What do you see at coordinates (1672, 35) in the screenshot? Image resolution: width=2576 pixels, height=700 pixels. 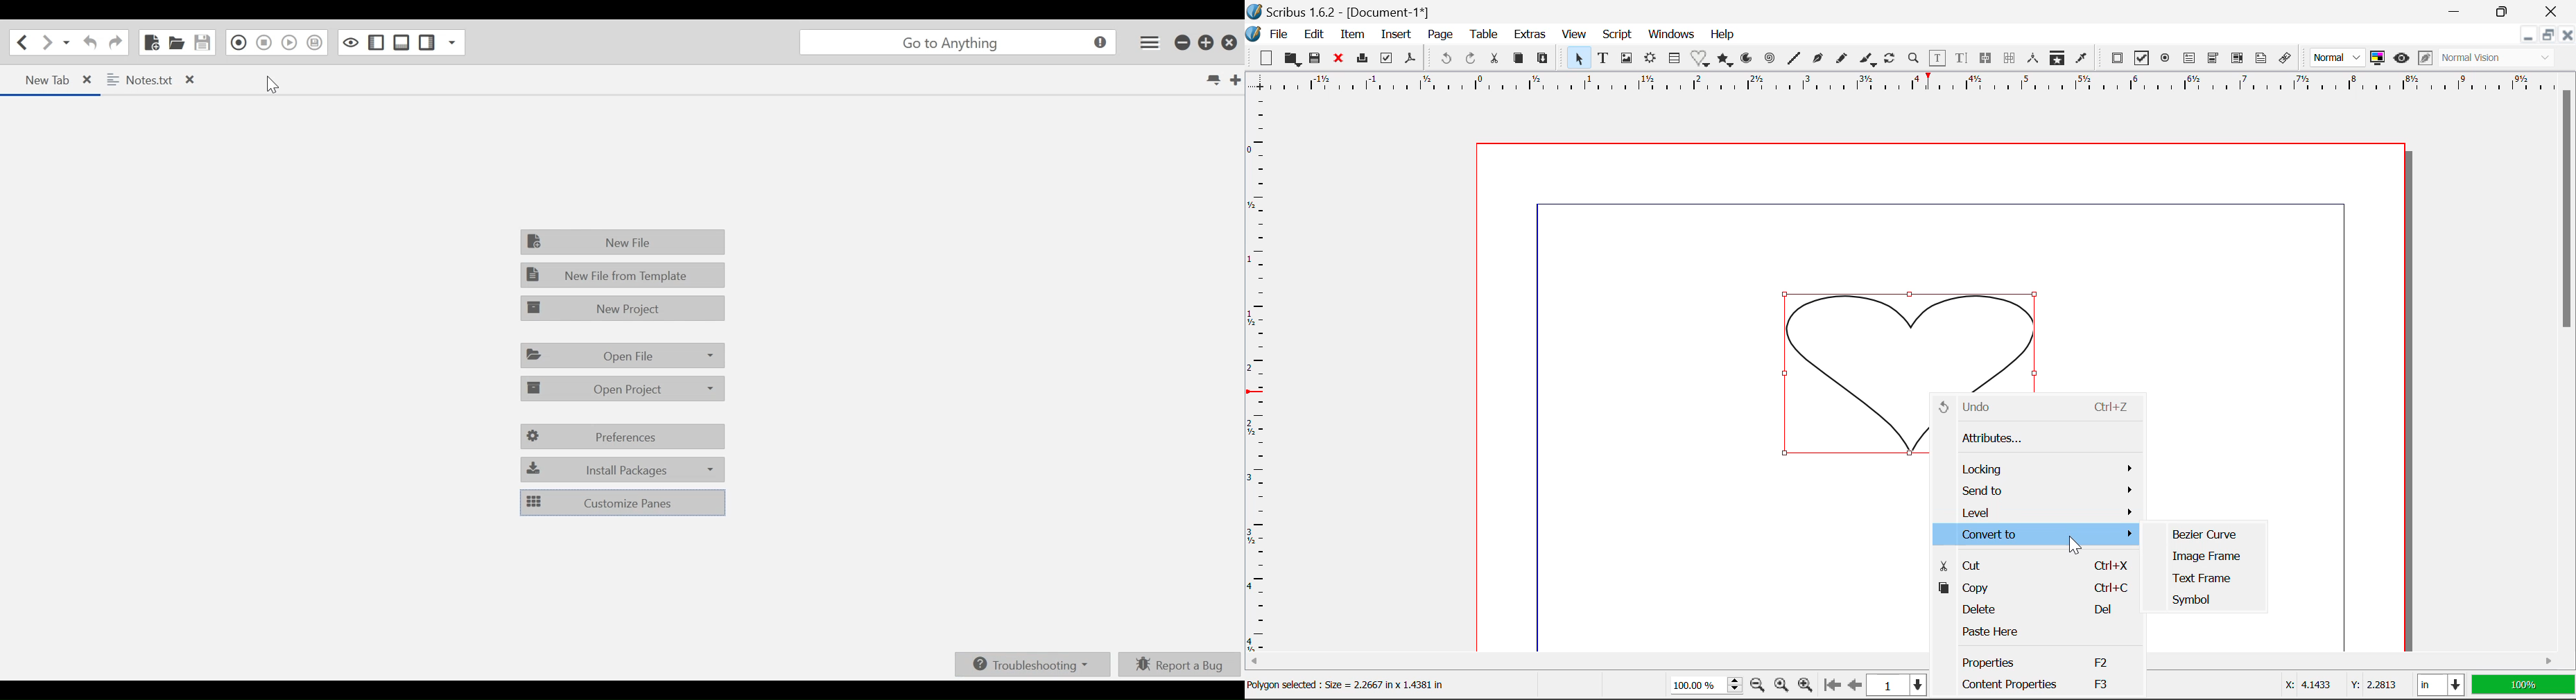 I see `Windows` at bounding box center [1672, 35].